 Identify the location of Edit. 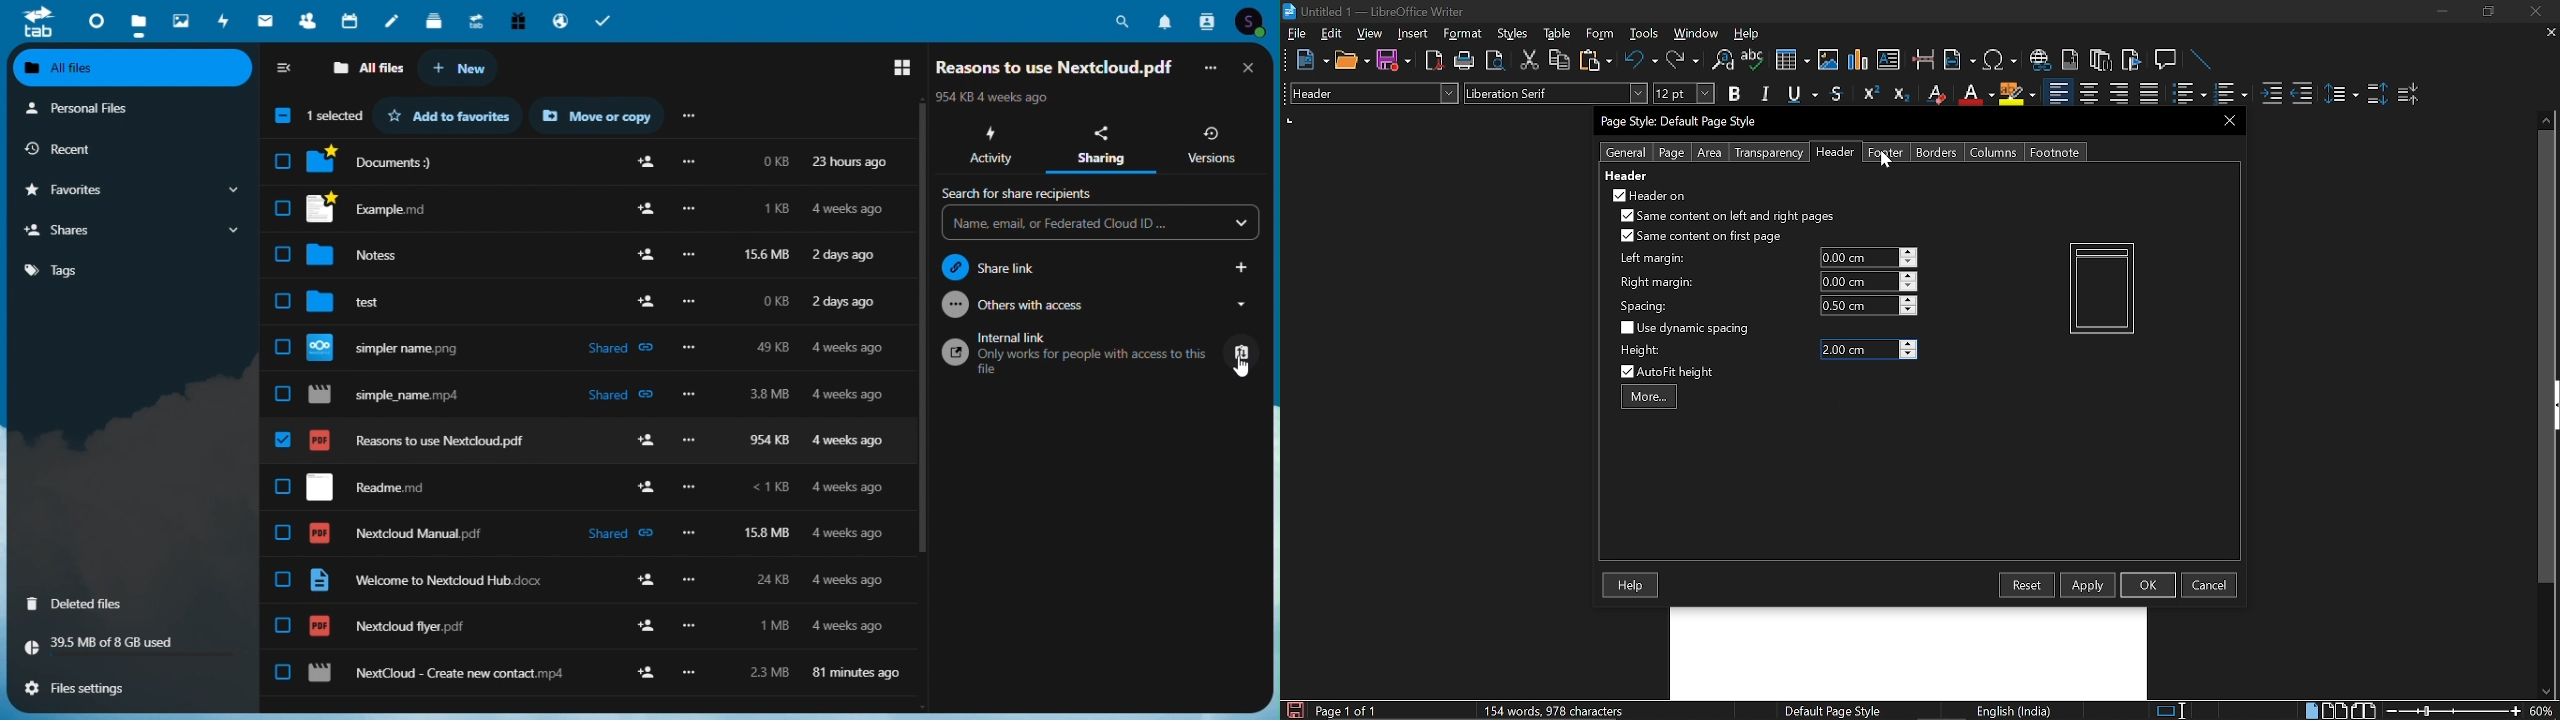
(1332, 33).